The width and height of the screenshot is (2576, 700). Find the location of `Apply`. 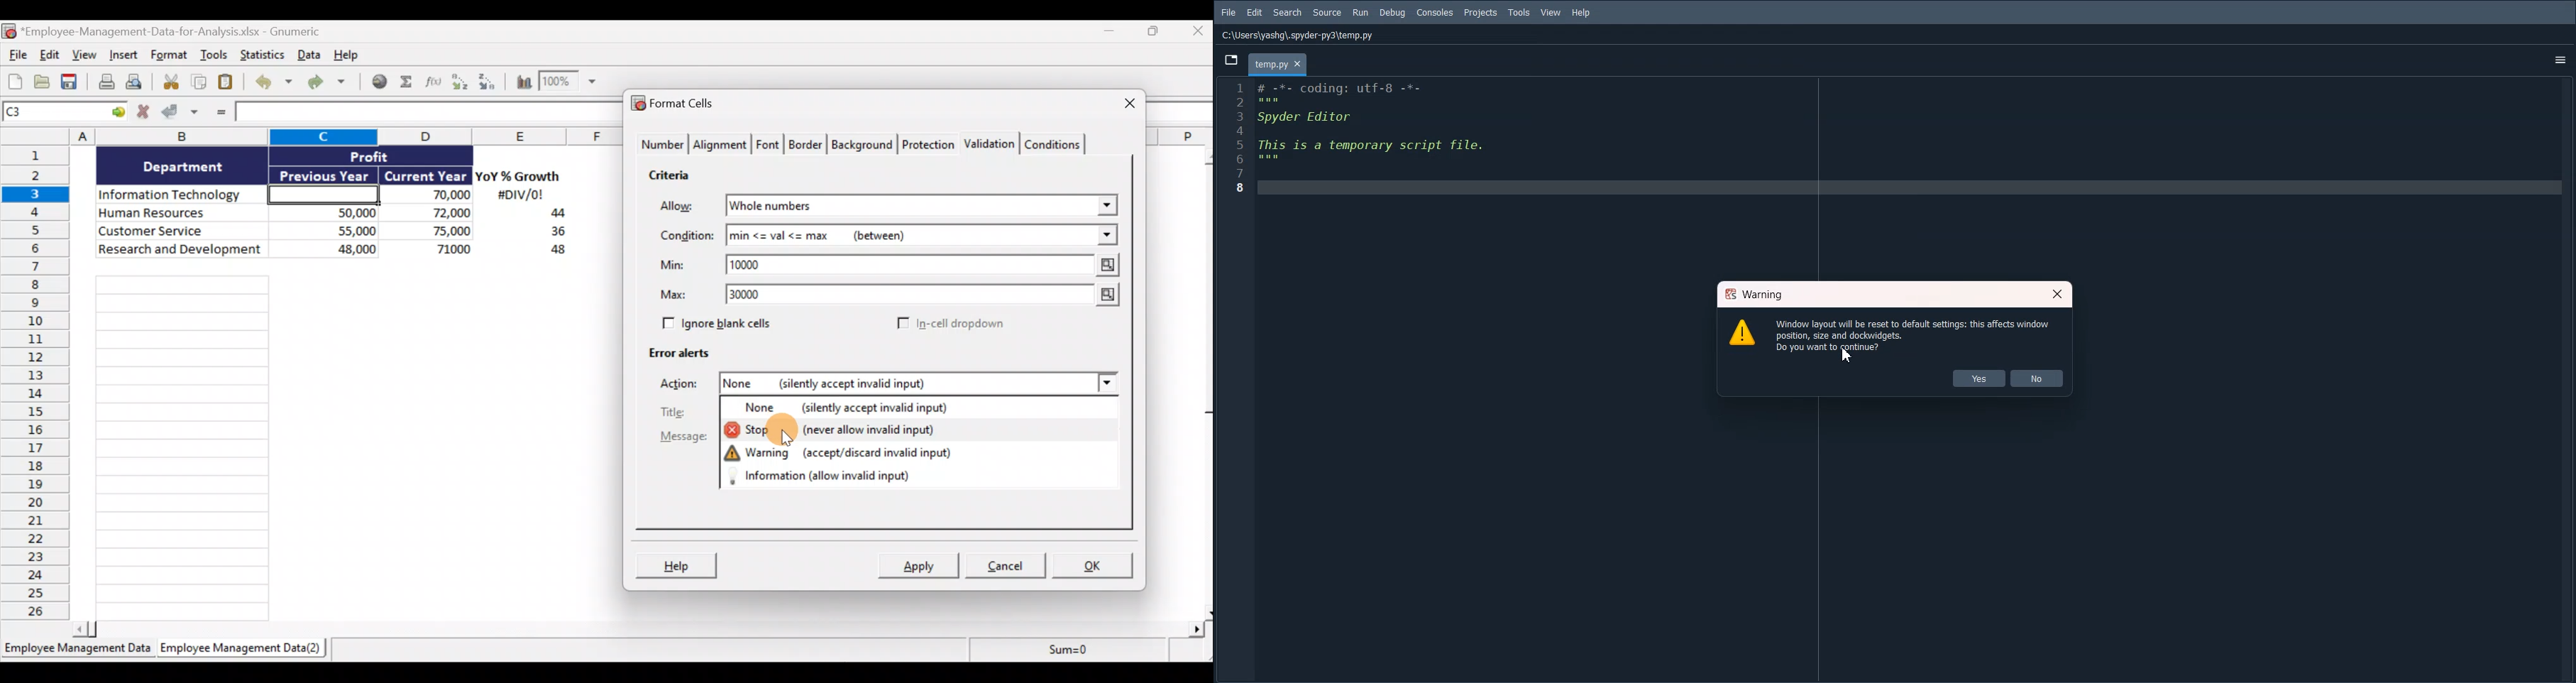

Apply is located at coordinates (920, 567).